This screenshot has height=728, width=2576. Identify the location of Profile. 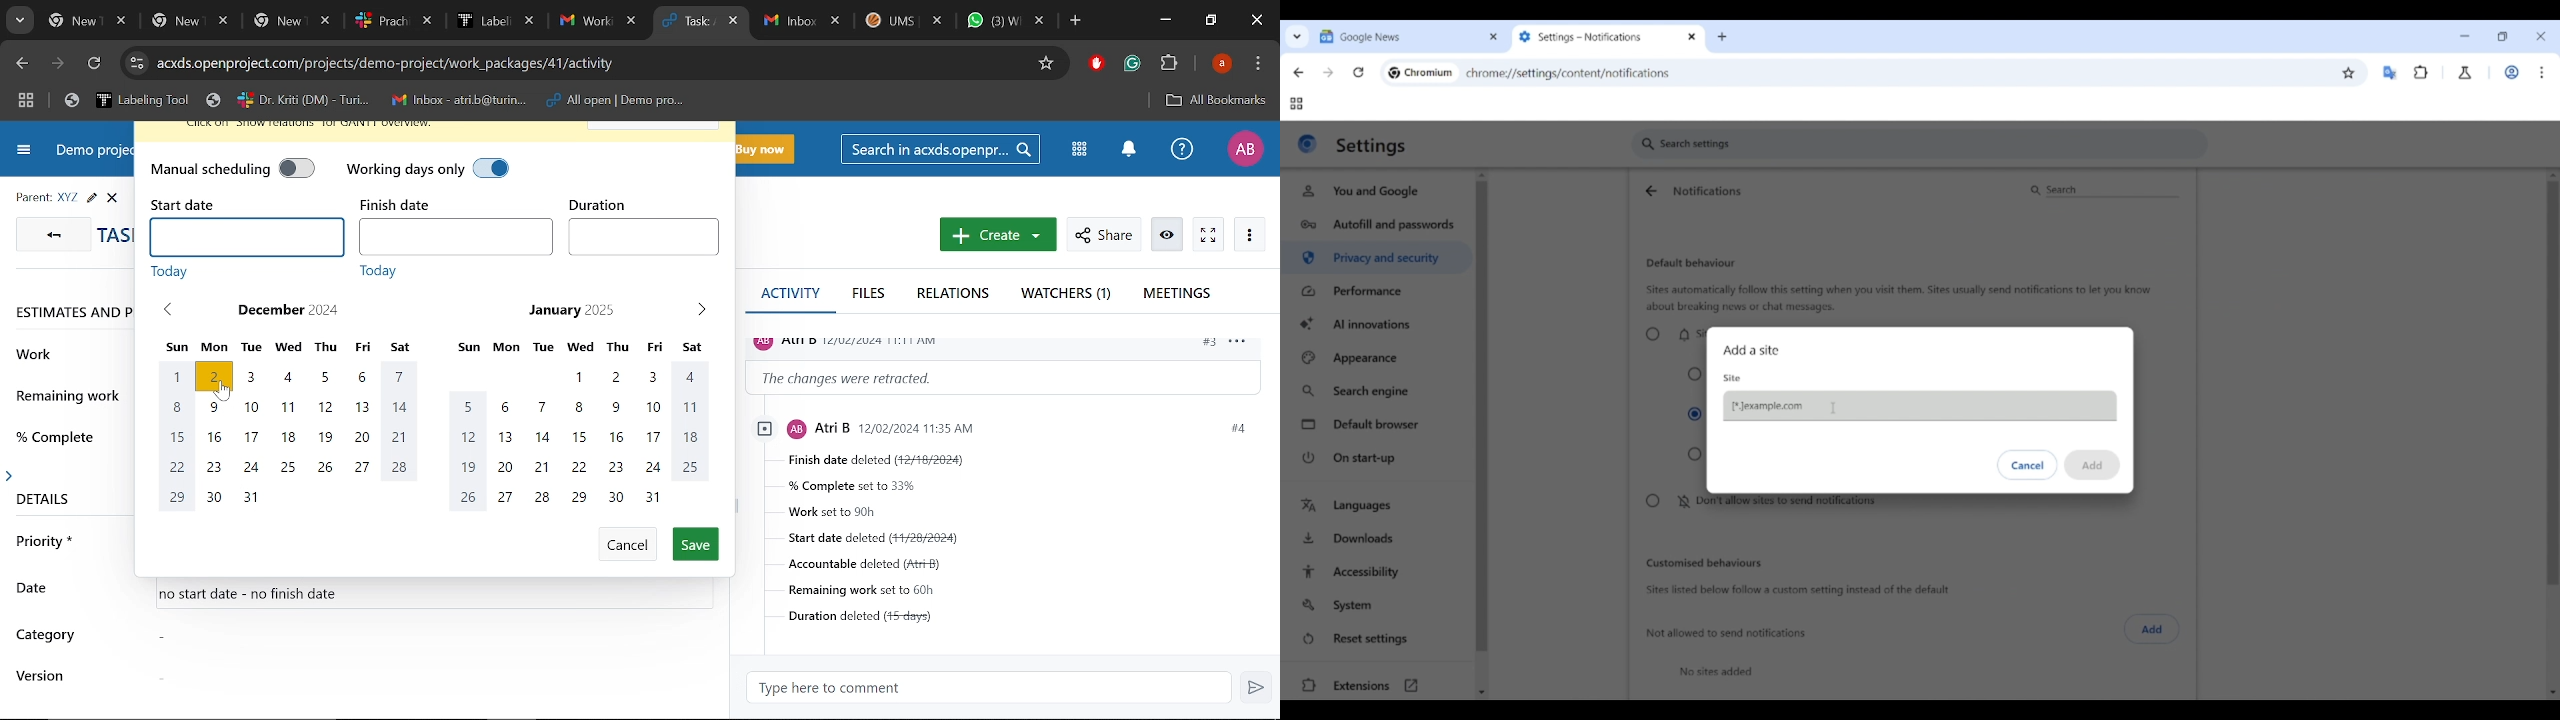
(1243, 149).